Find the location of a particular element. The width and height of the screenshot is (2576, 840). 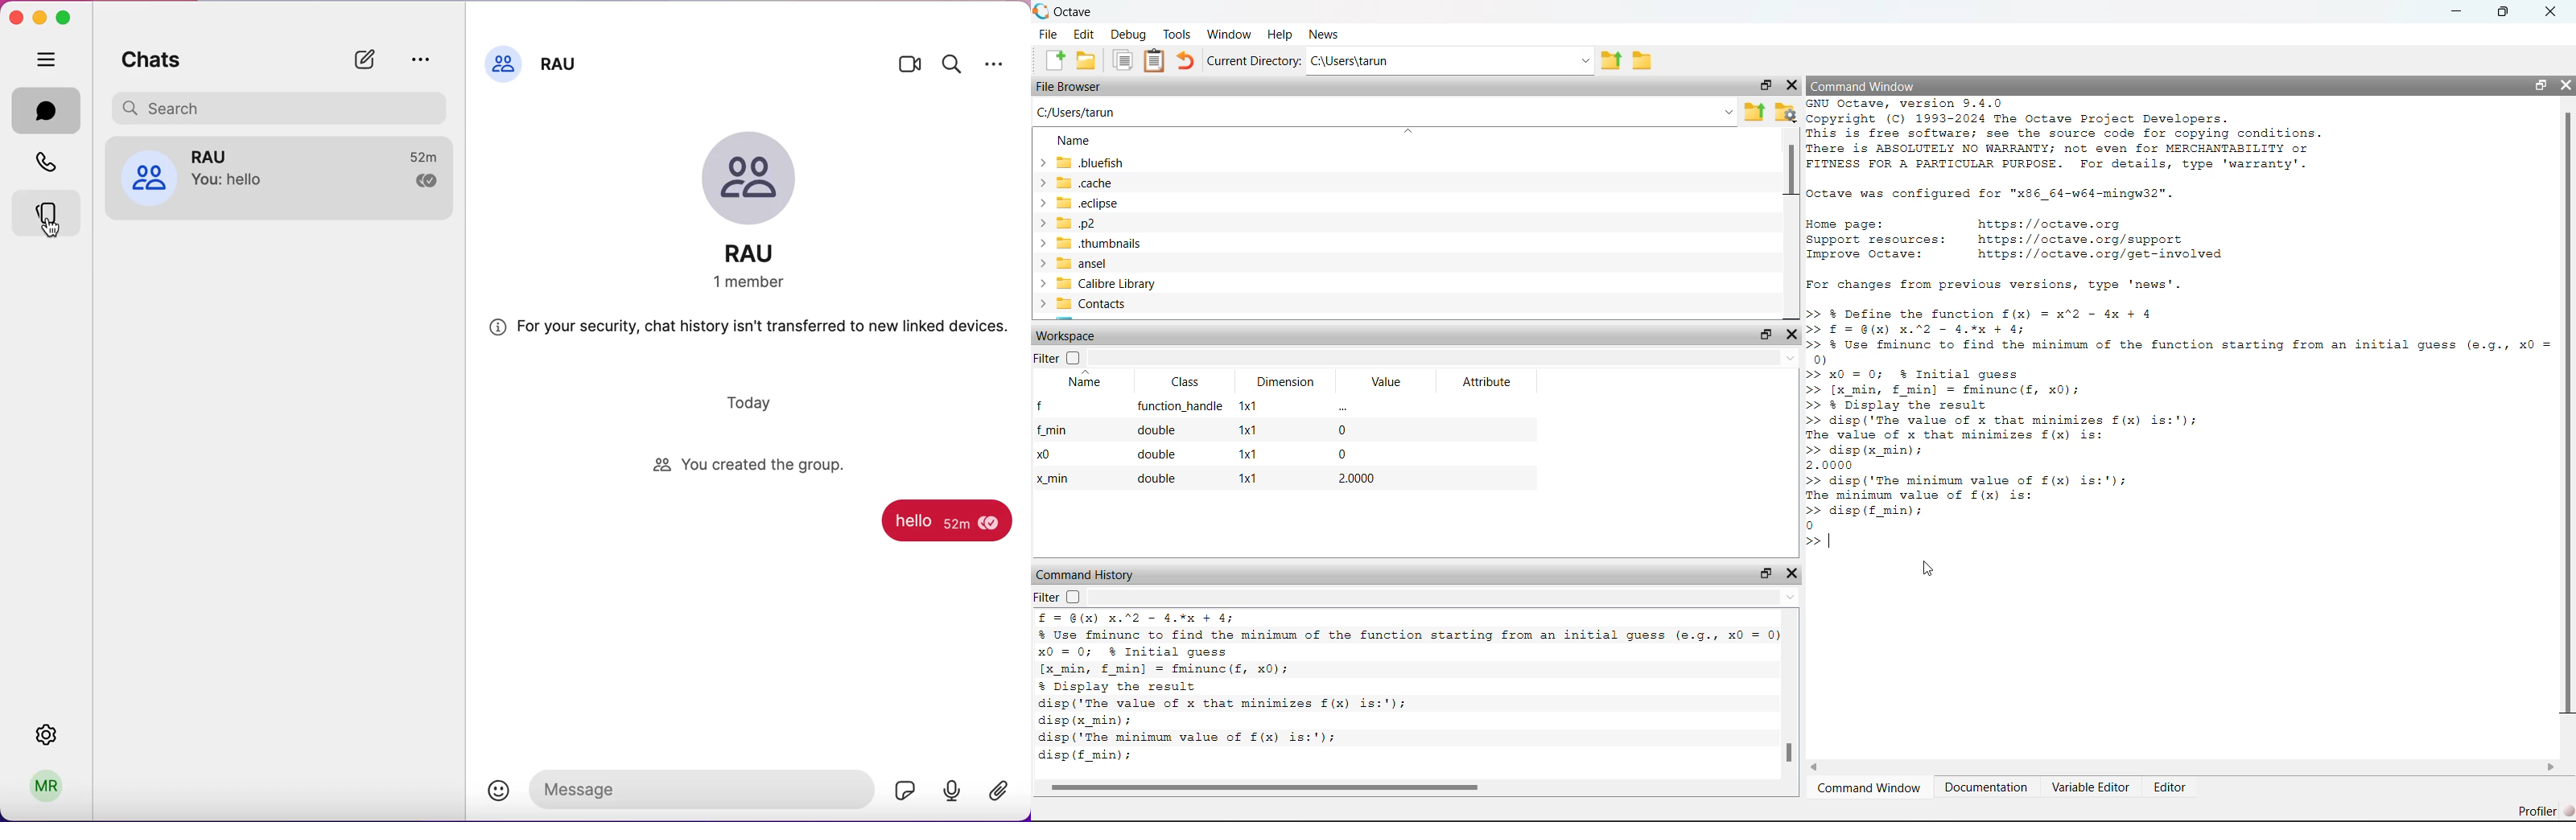

Browse directories is located at coordinates (1645, 60).